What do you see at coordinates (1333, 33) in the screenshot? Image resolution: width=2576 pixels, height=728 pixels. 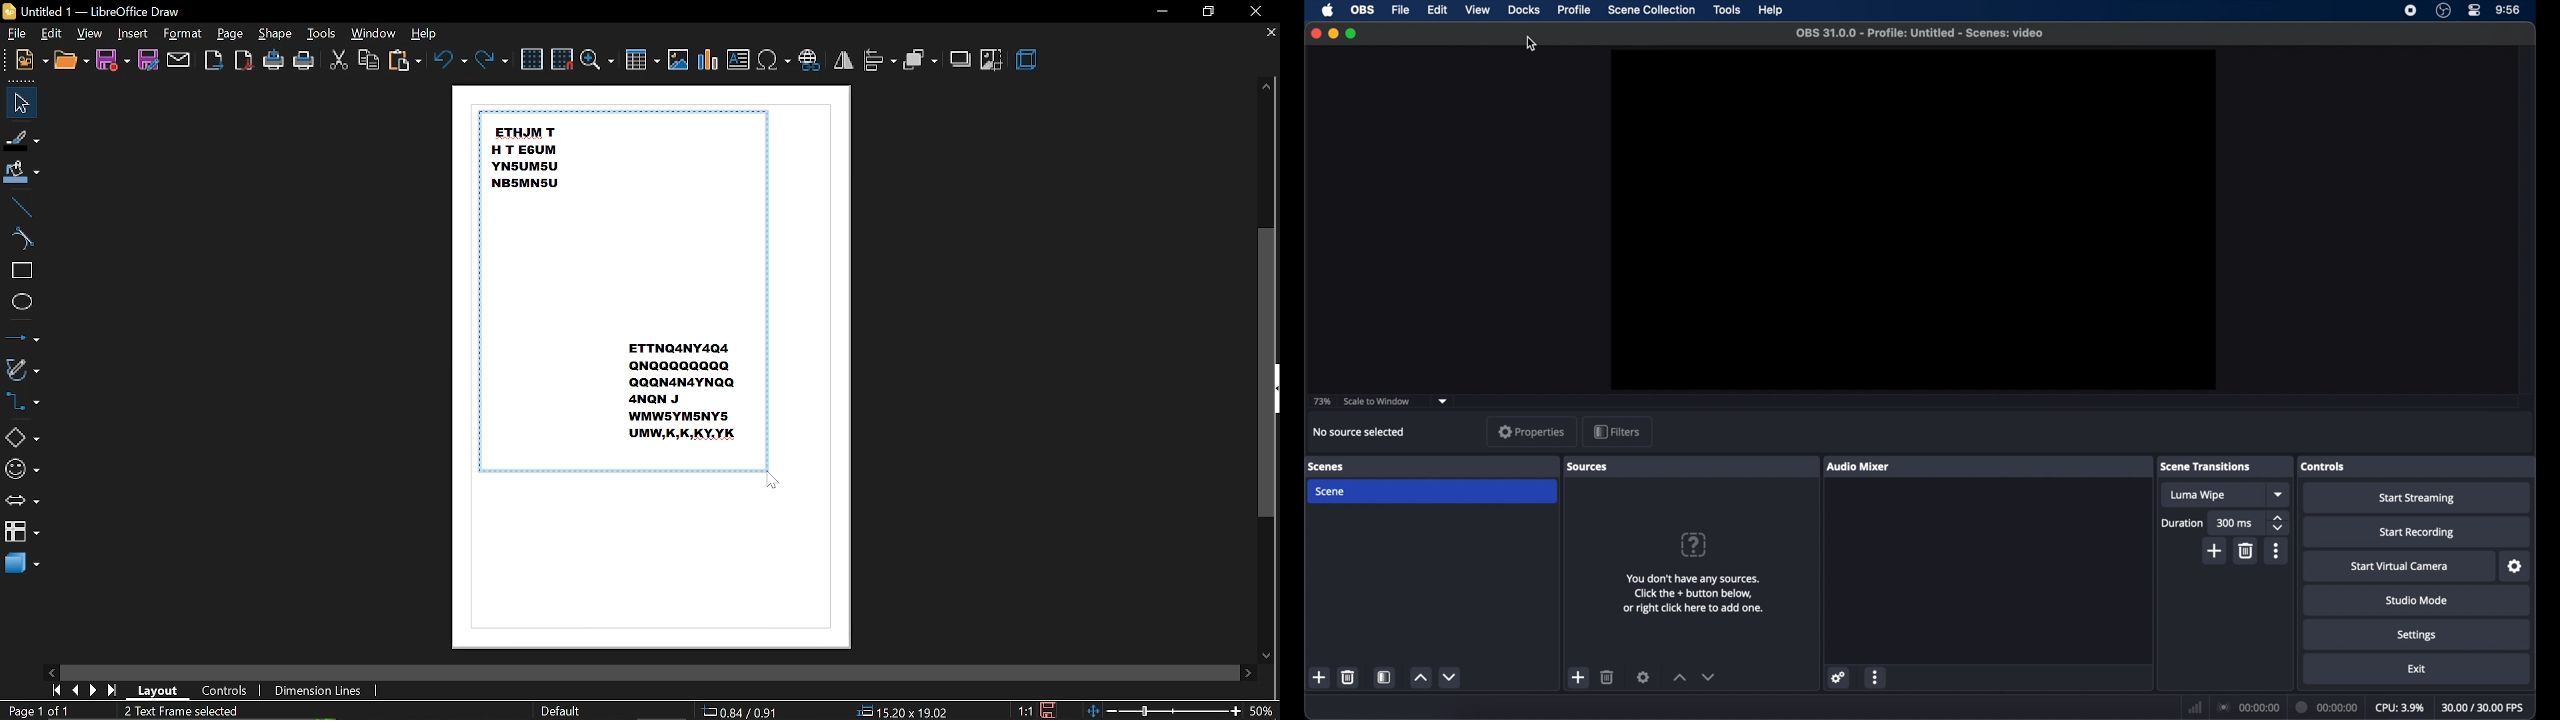 I see `minimize` at bounding box center [1333, 33].